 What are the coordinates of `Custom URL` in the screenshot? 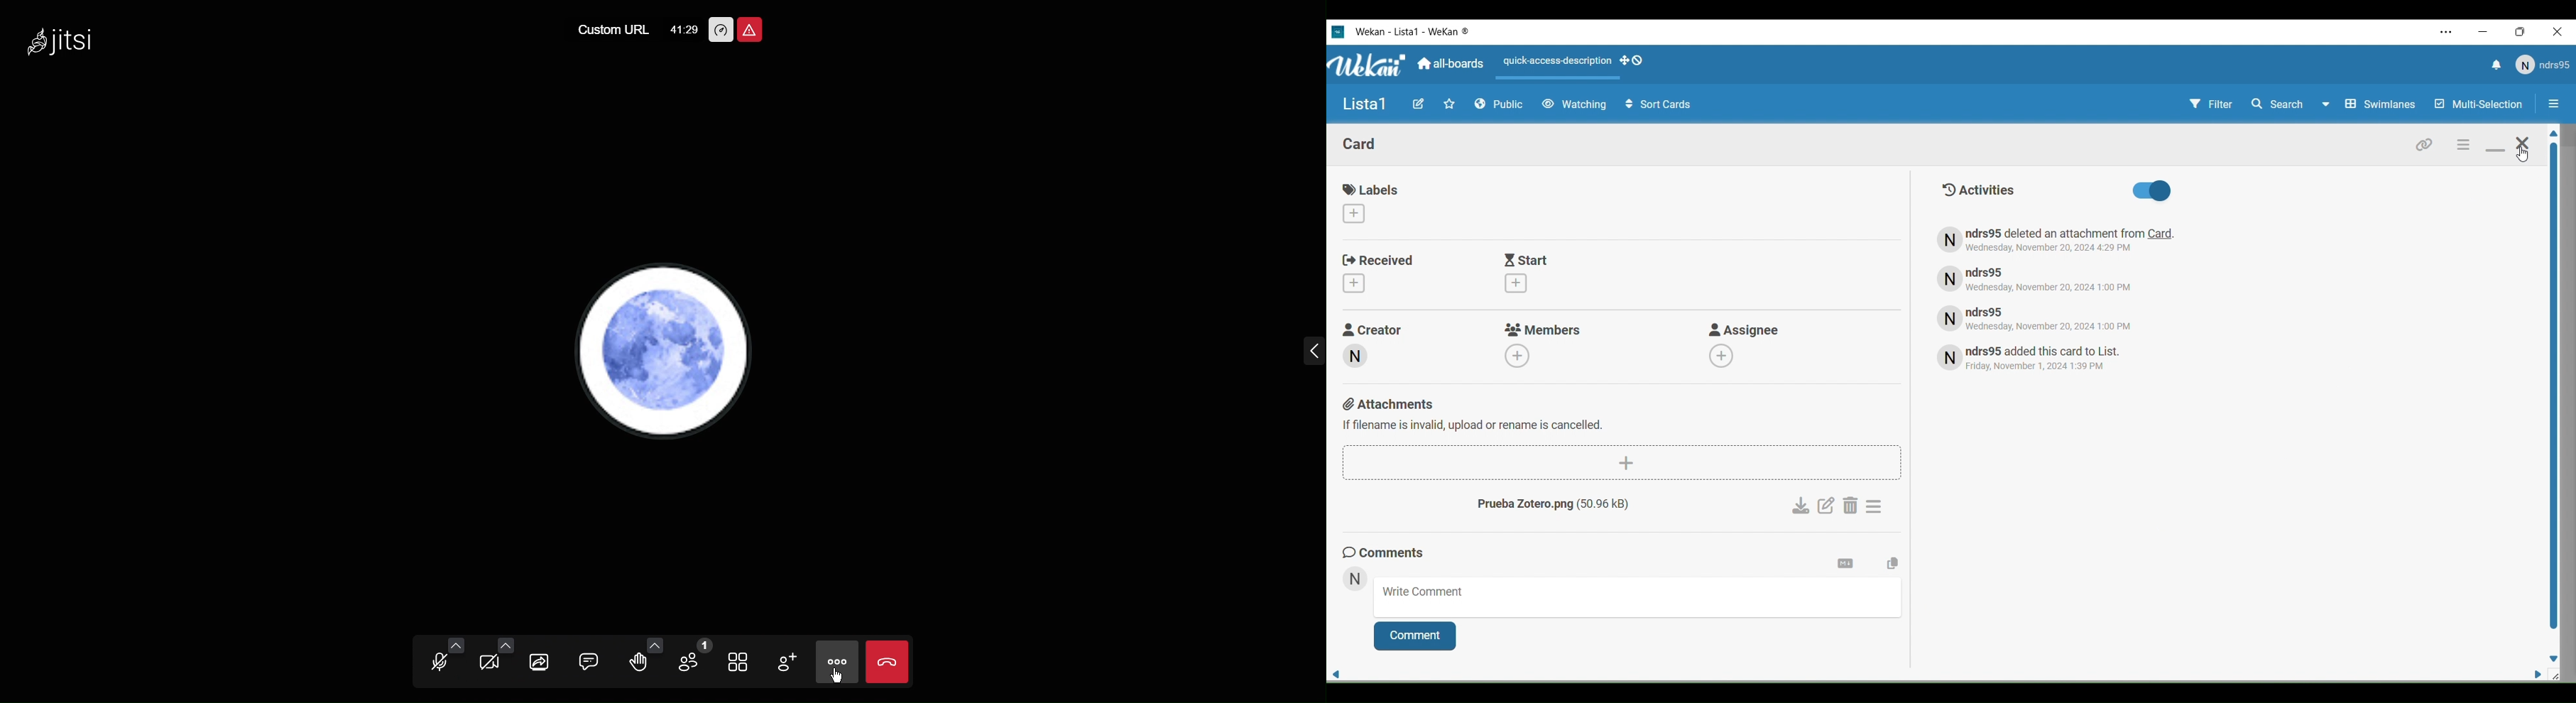 It's located at (611, 28).